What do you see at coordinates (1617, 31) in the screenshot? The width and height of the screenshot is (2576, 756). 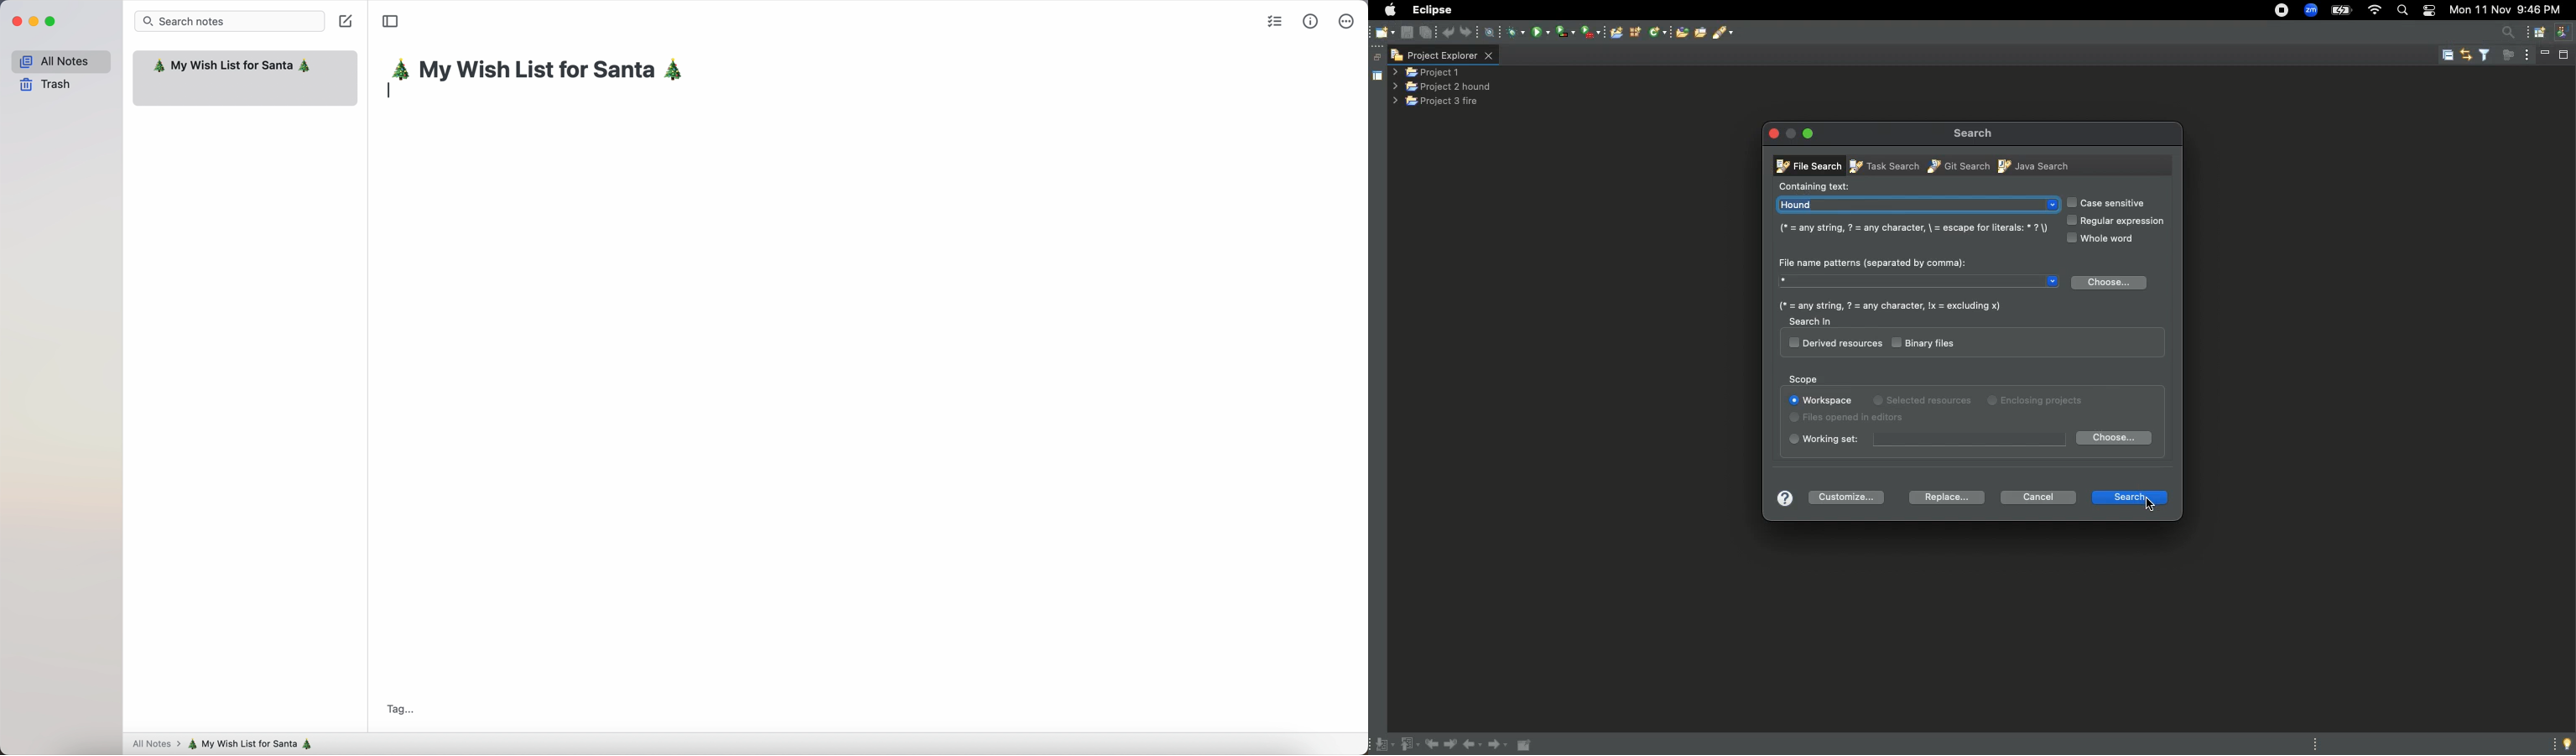 I see `open console` at bounding box center [1617, 31].